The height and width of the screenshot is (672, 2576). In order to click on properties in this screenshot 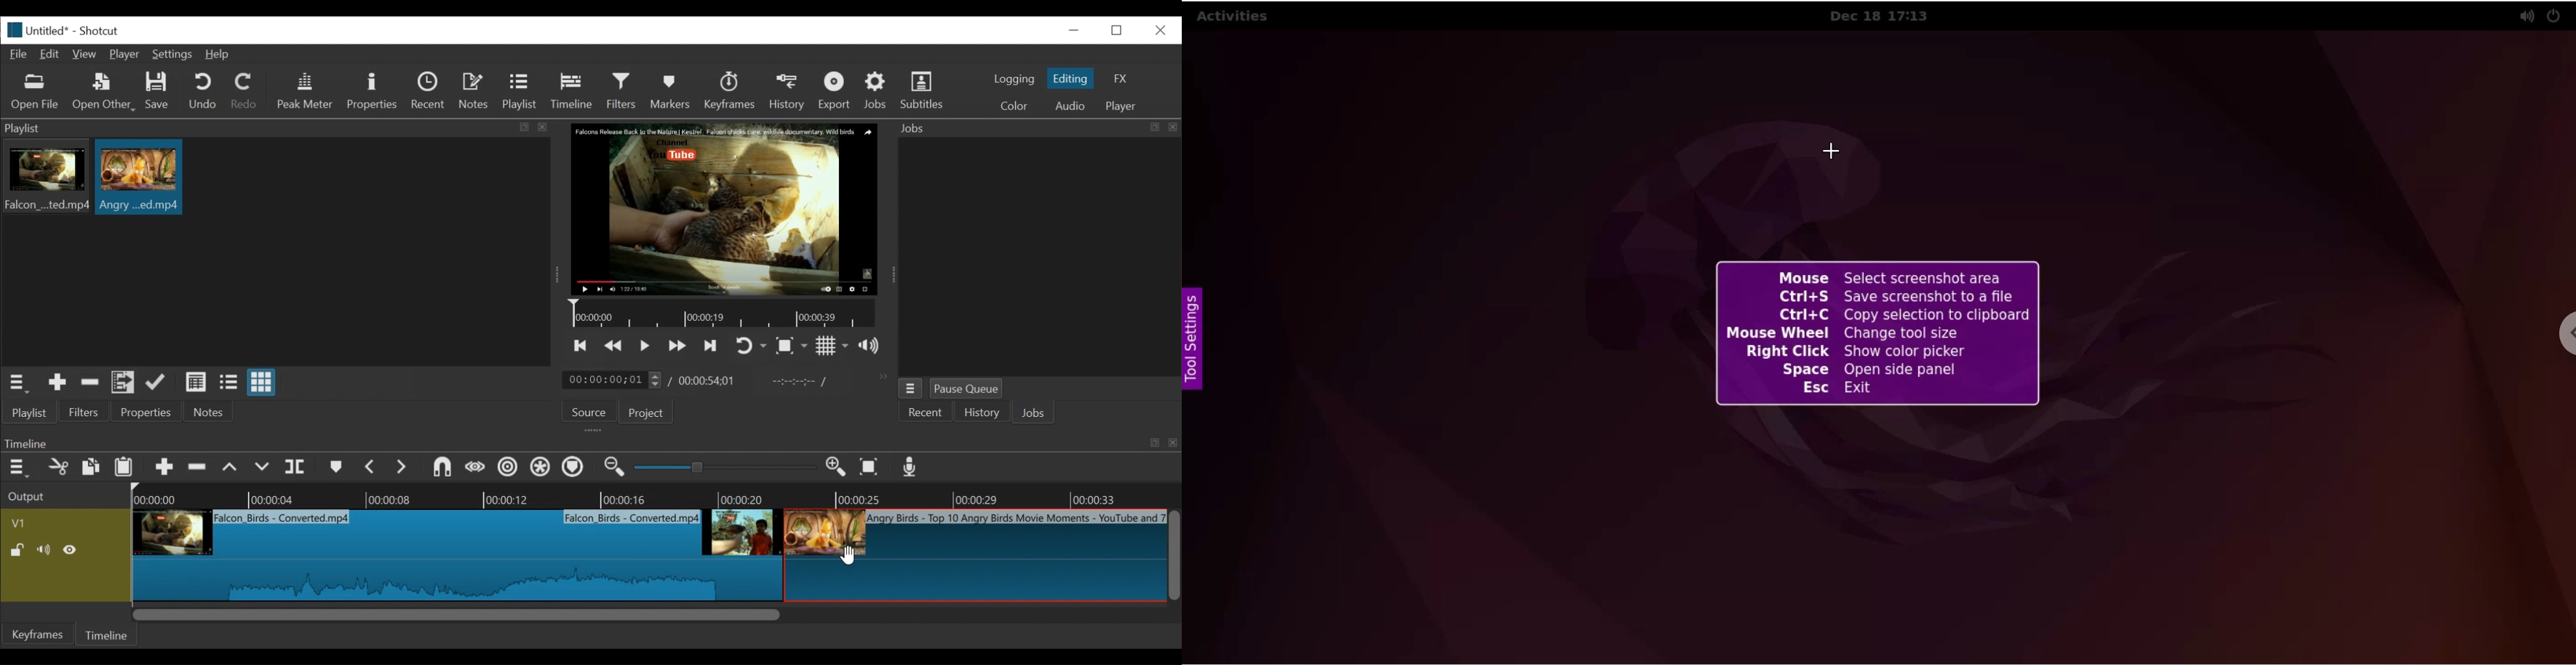, I will do `click(147, 413)`.